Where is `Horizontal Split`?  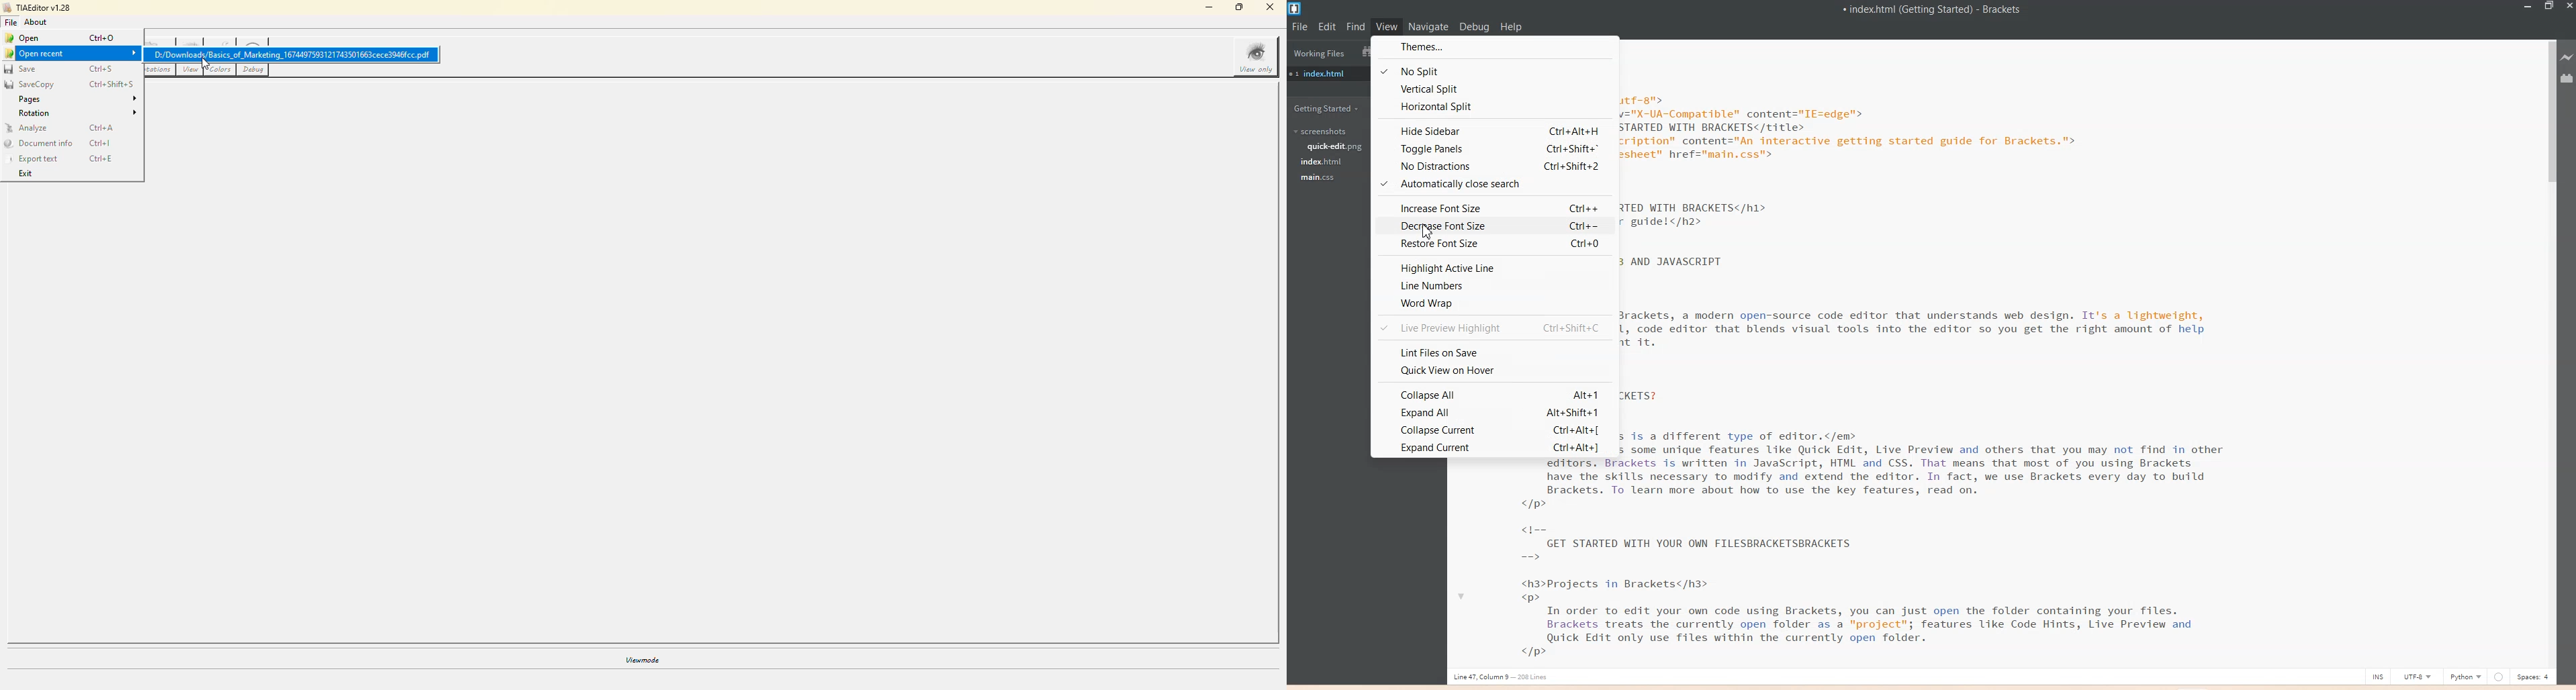
Horizontal Split is located at coordinates (1496, 107).